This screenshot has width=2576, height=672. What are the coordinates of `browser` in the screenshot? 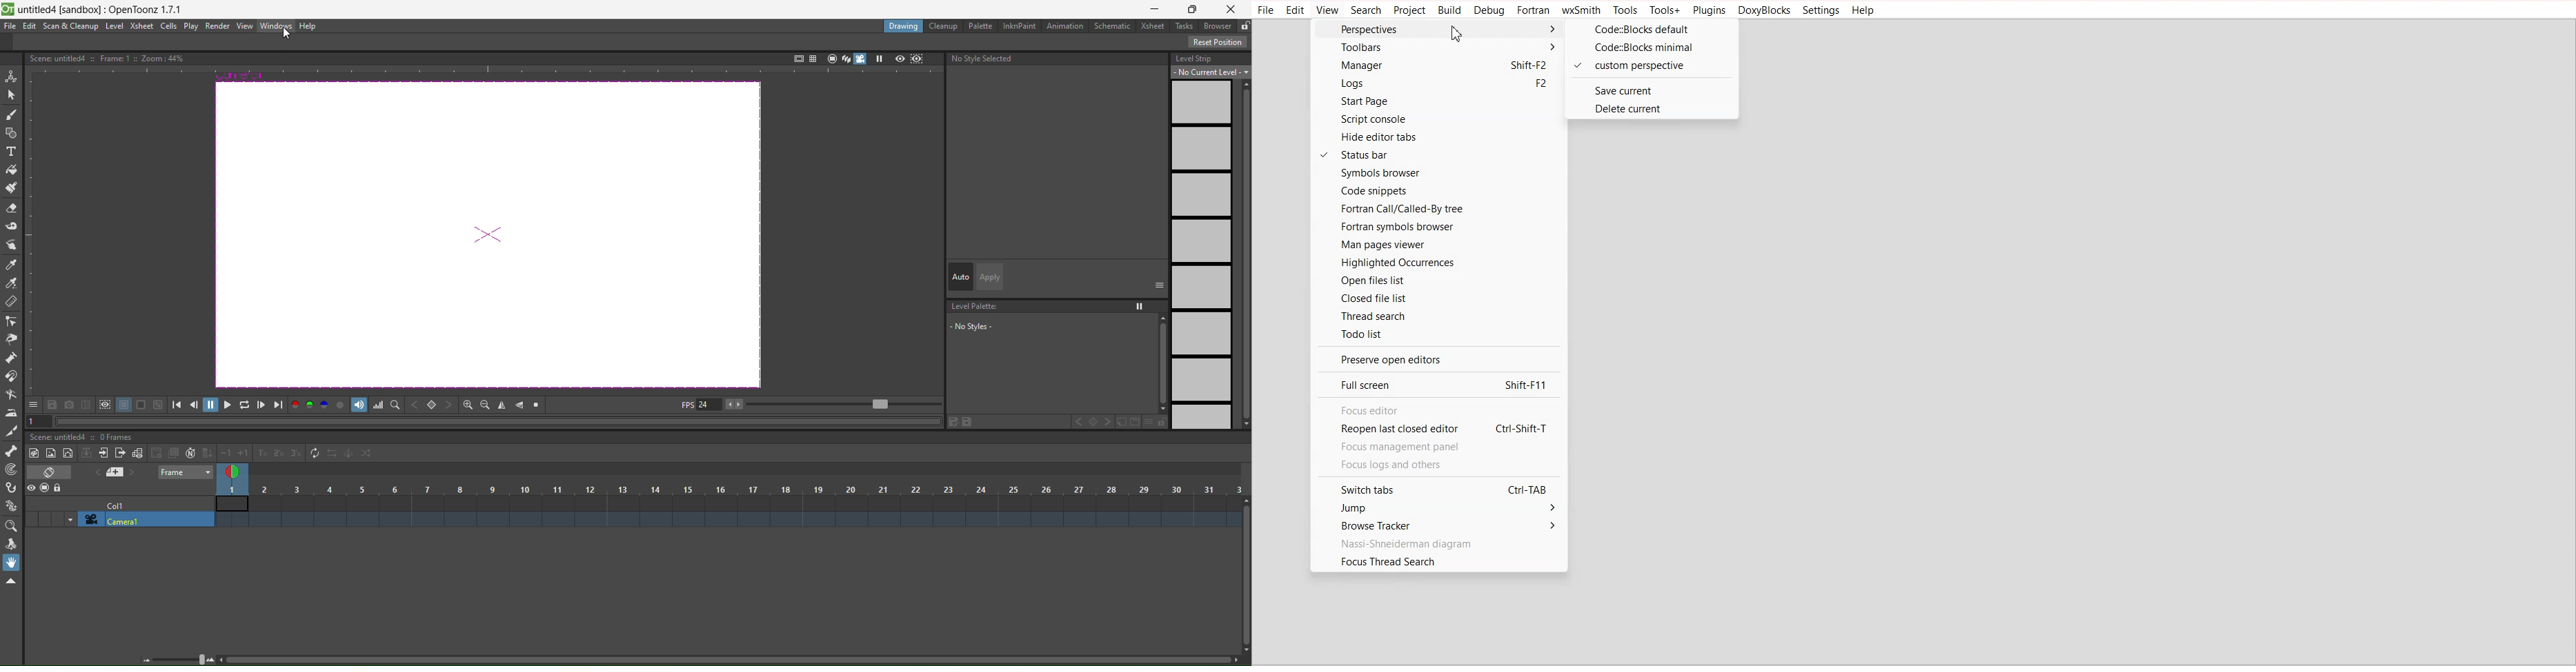 It's located at (1218, 26).